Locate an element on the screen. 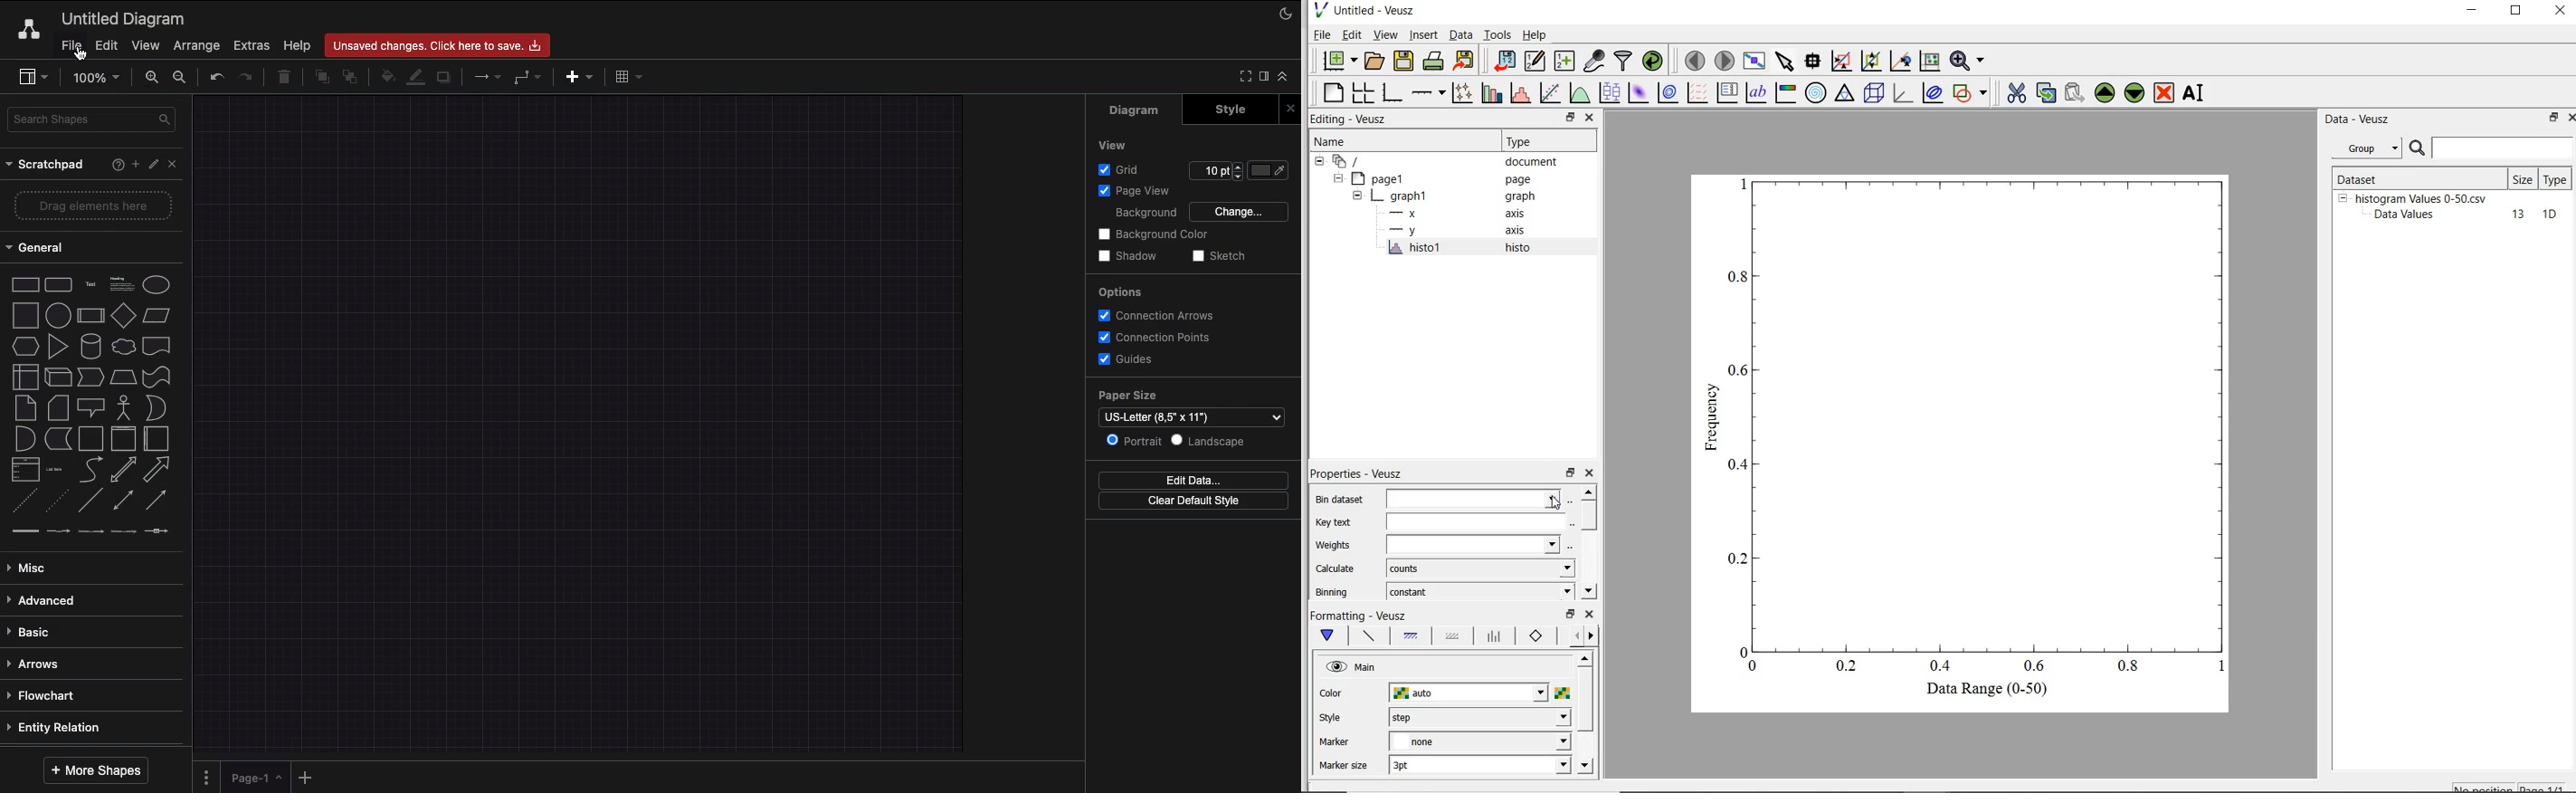 The height and width of the screenshot is (812, 2576). Add new pages is located at coordinates (308, 779).